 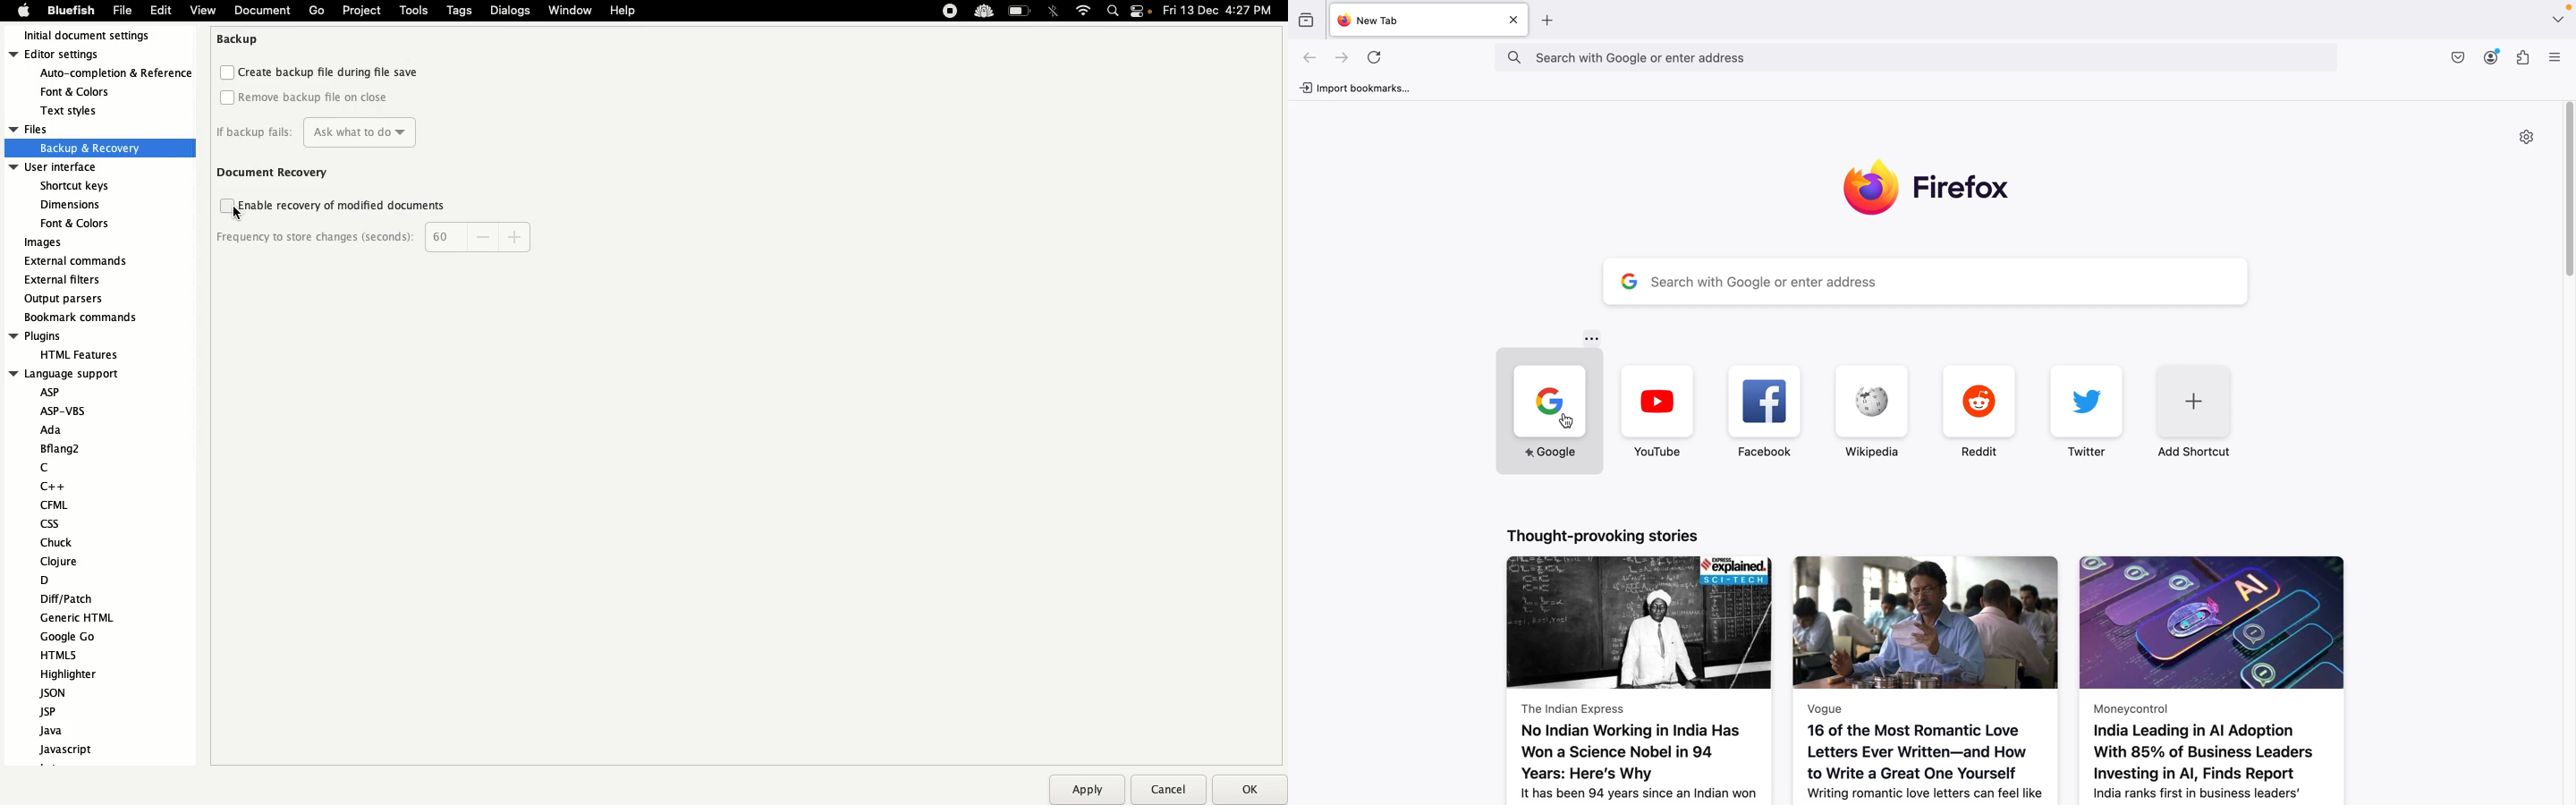 What do you see at coordinates (307, 97) in the screenshot?
I see `Remove backup file on the close` at bounding box center [307, 97].